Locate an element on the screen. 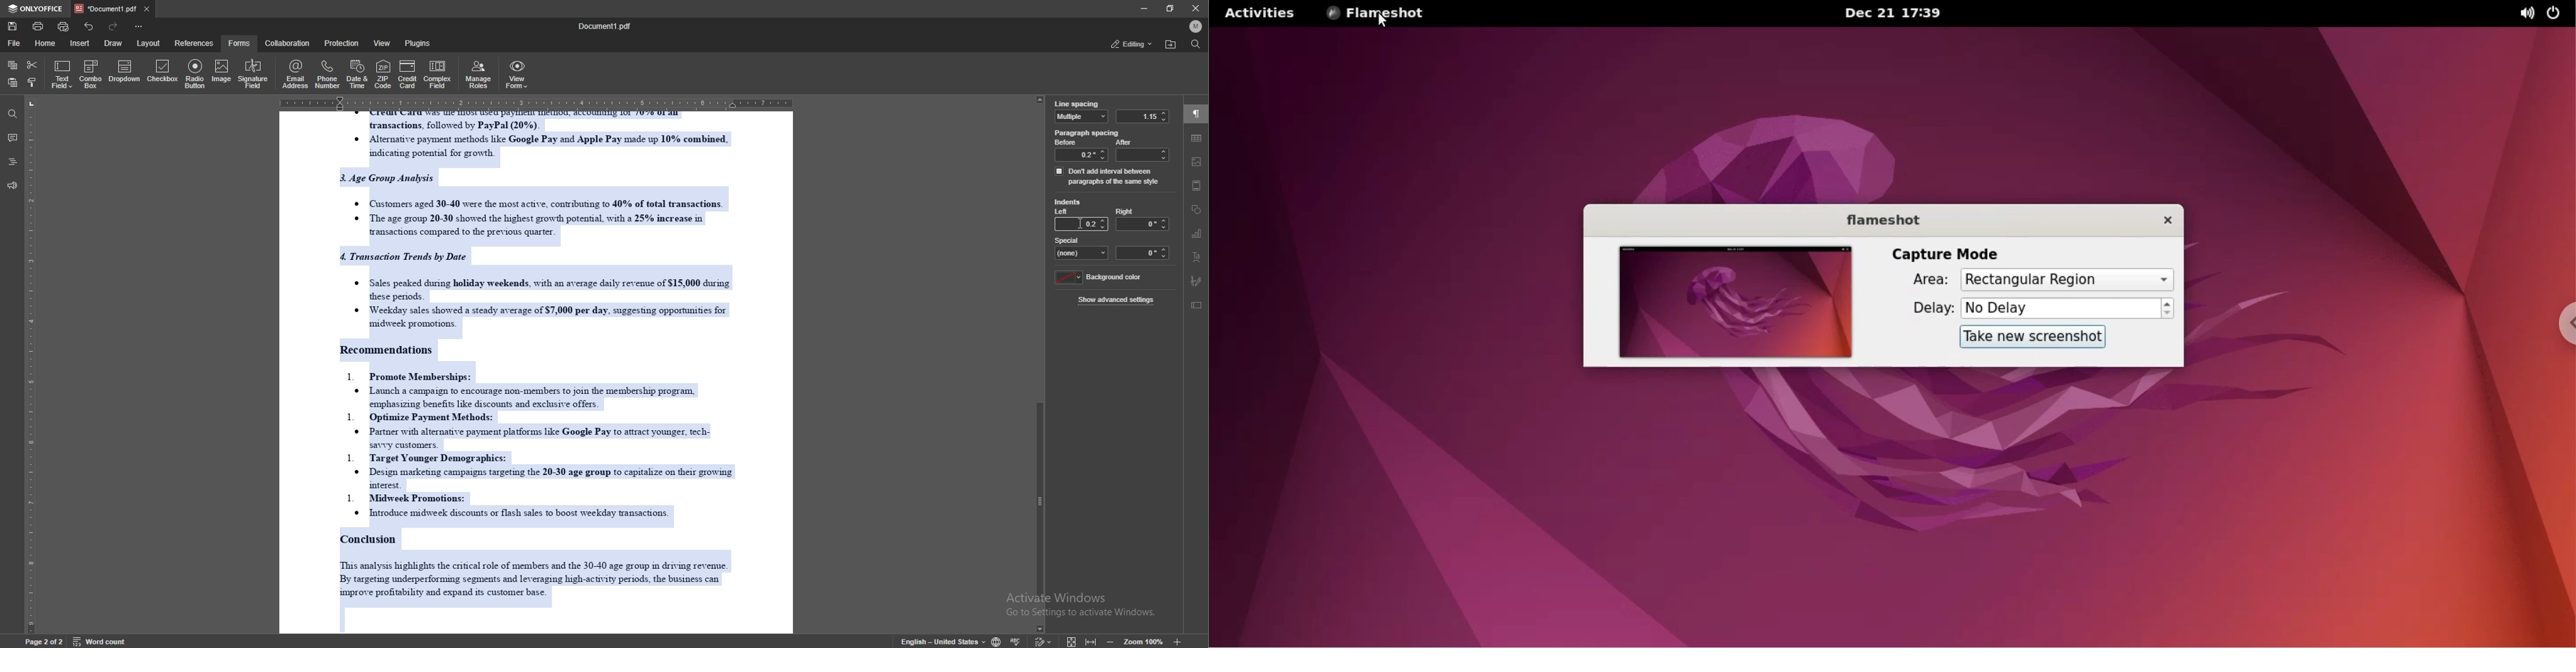 The image size is (2576, 672). line spacing value is located at coordinates (1142, 116).